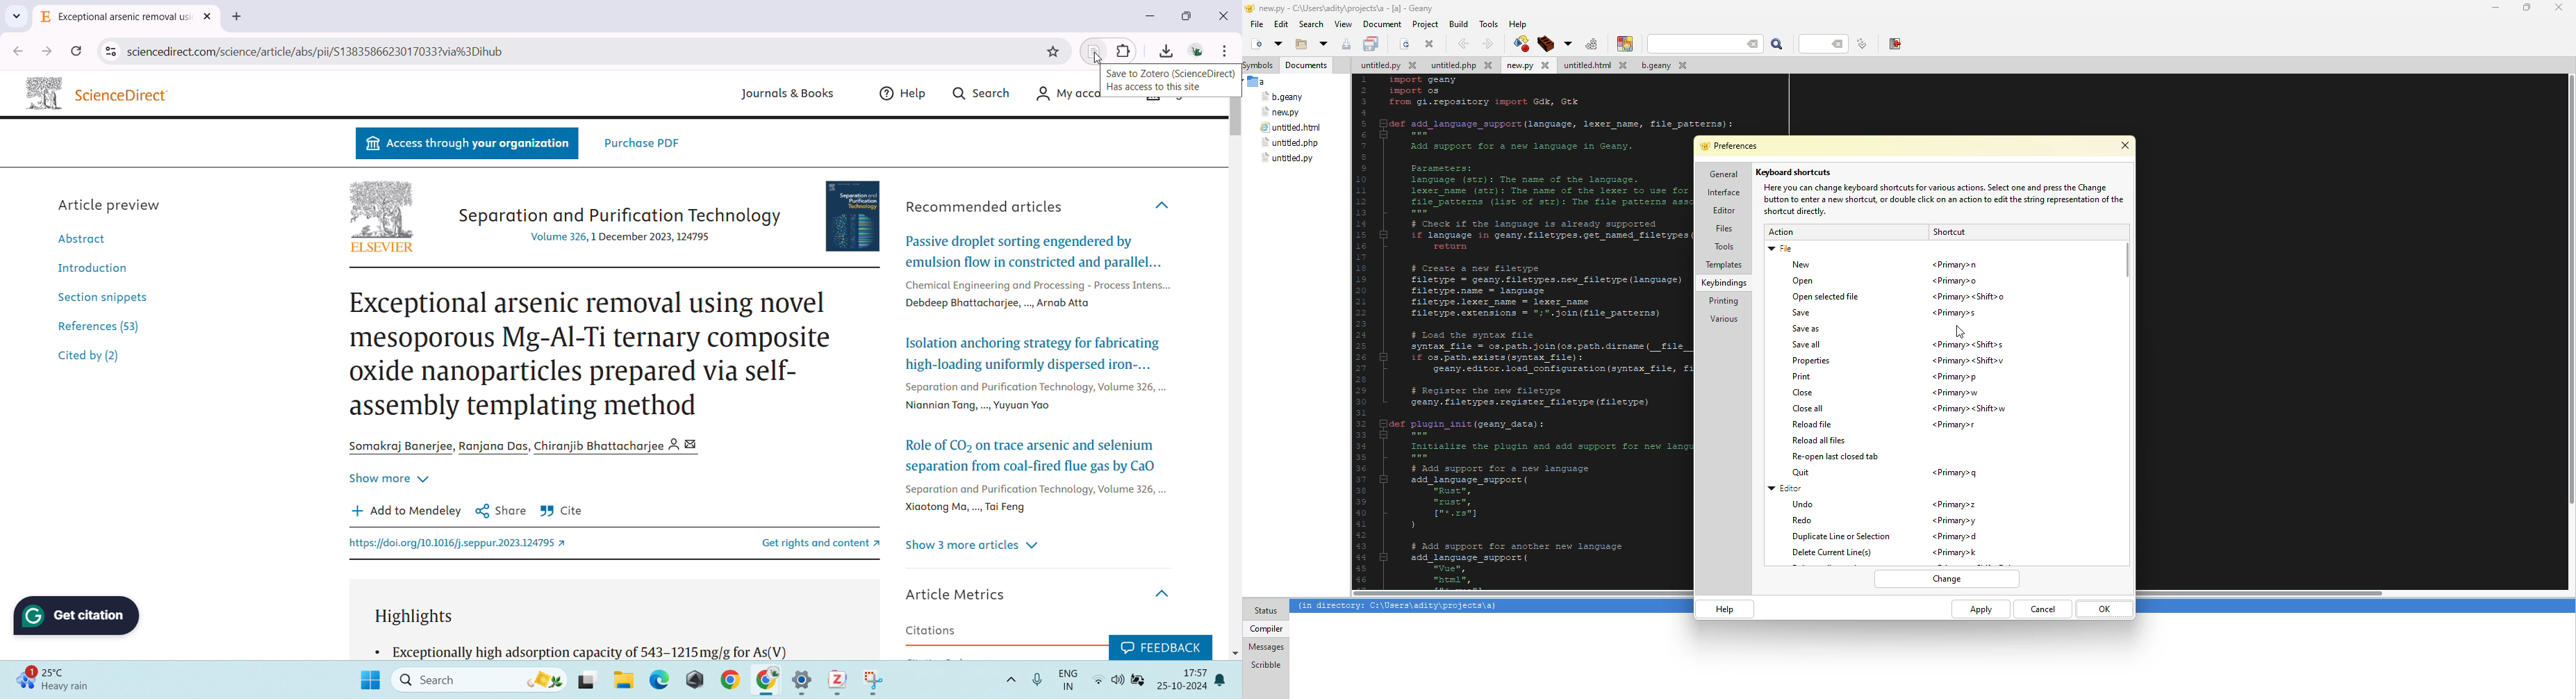 This screenshot has width=2576, height=700. I want to click on help, so click(1519, 24).